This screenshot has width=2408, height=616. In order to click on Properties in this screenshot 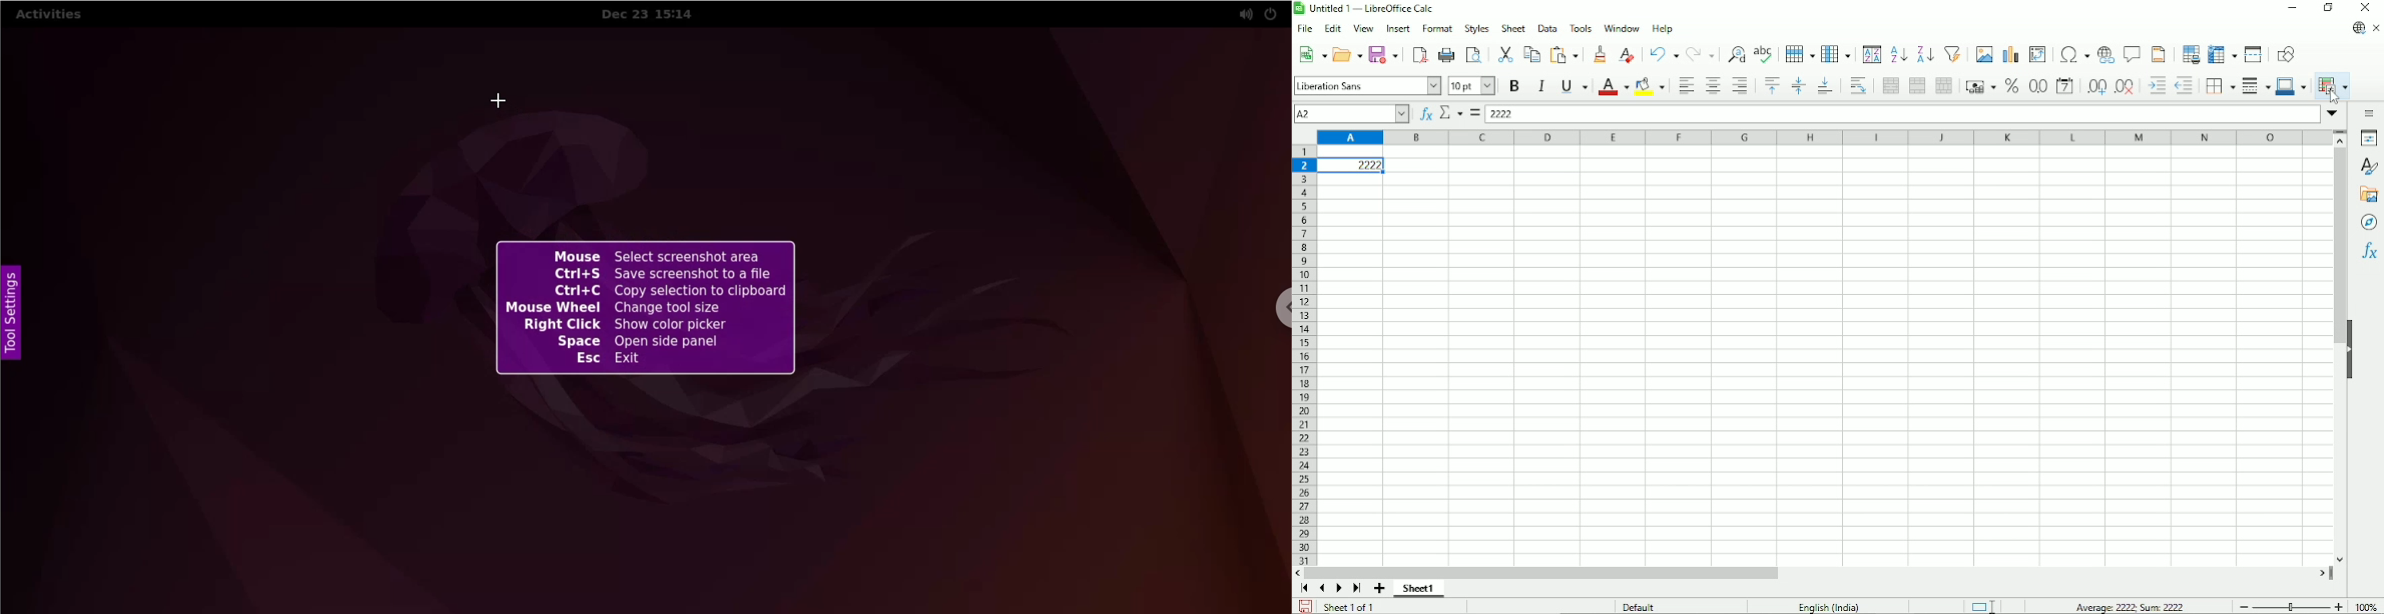, I will do `click(2369, 138)`.